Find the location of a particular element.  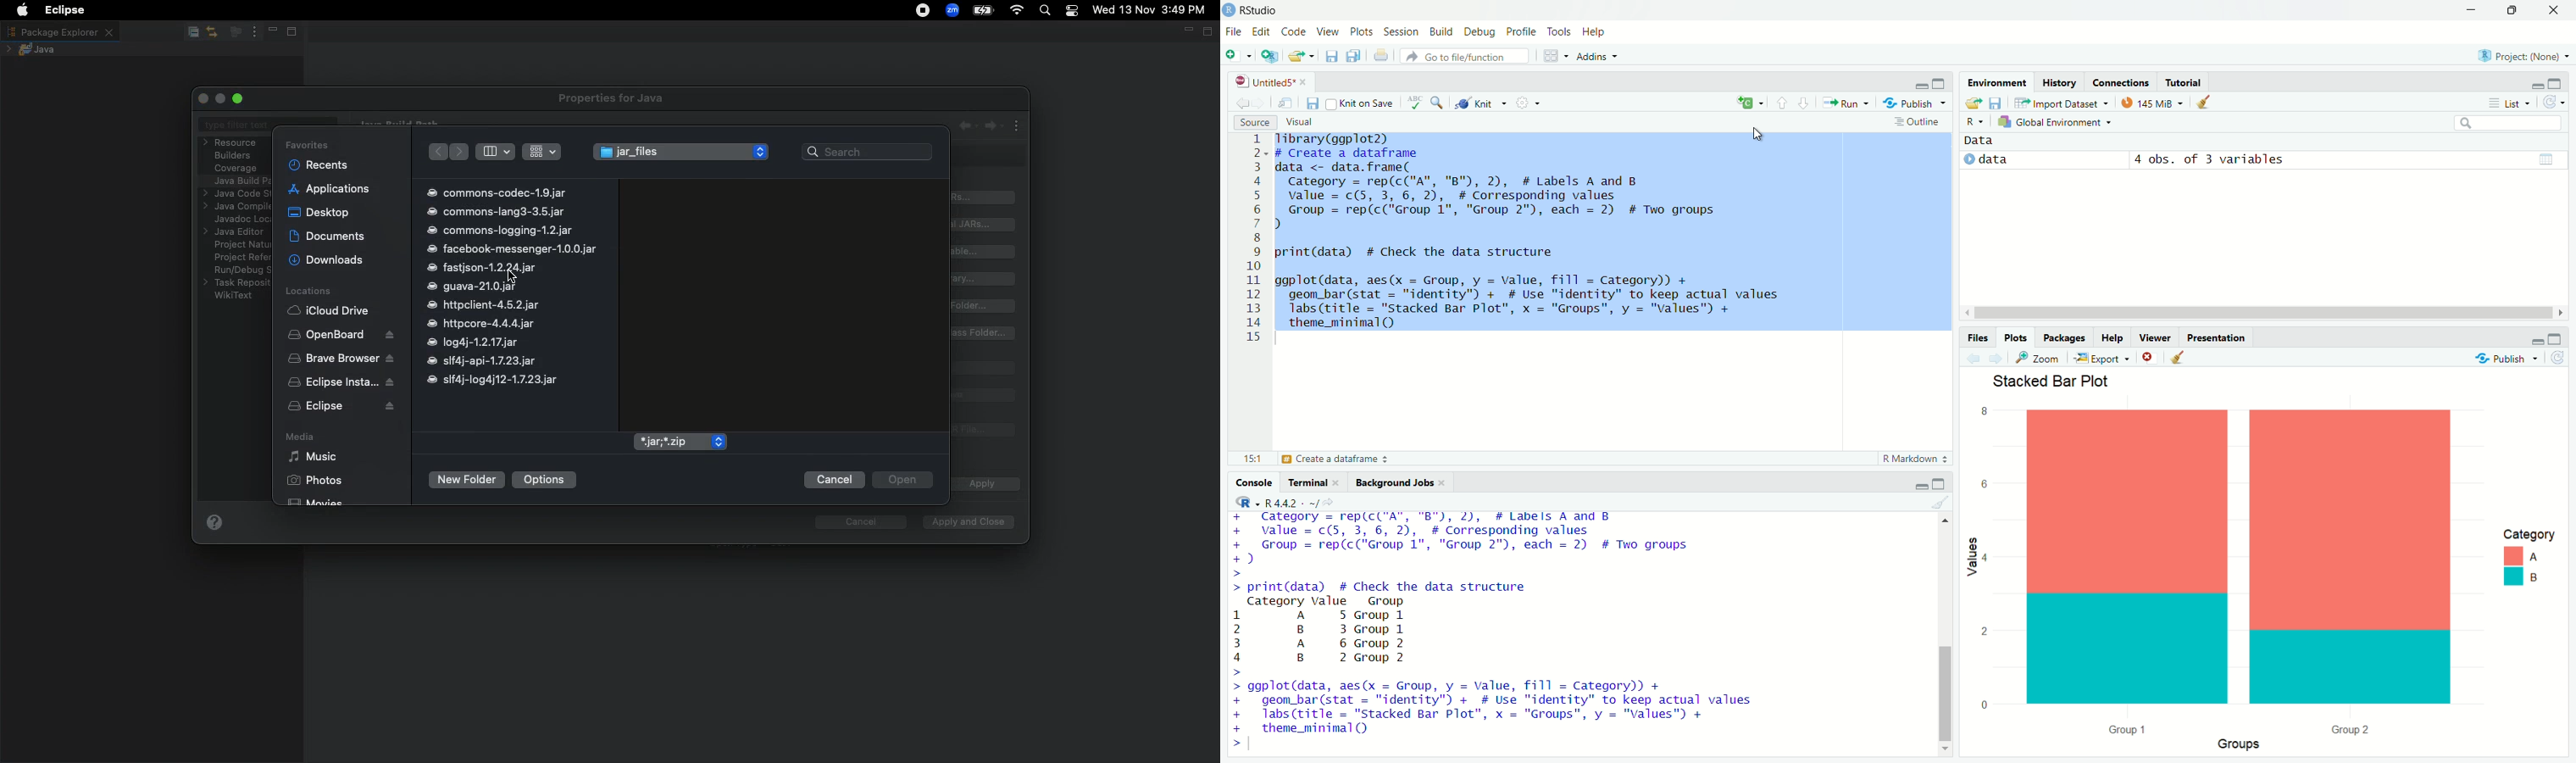

Session is located at coordinates (1403, 32).